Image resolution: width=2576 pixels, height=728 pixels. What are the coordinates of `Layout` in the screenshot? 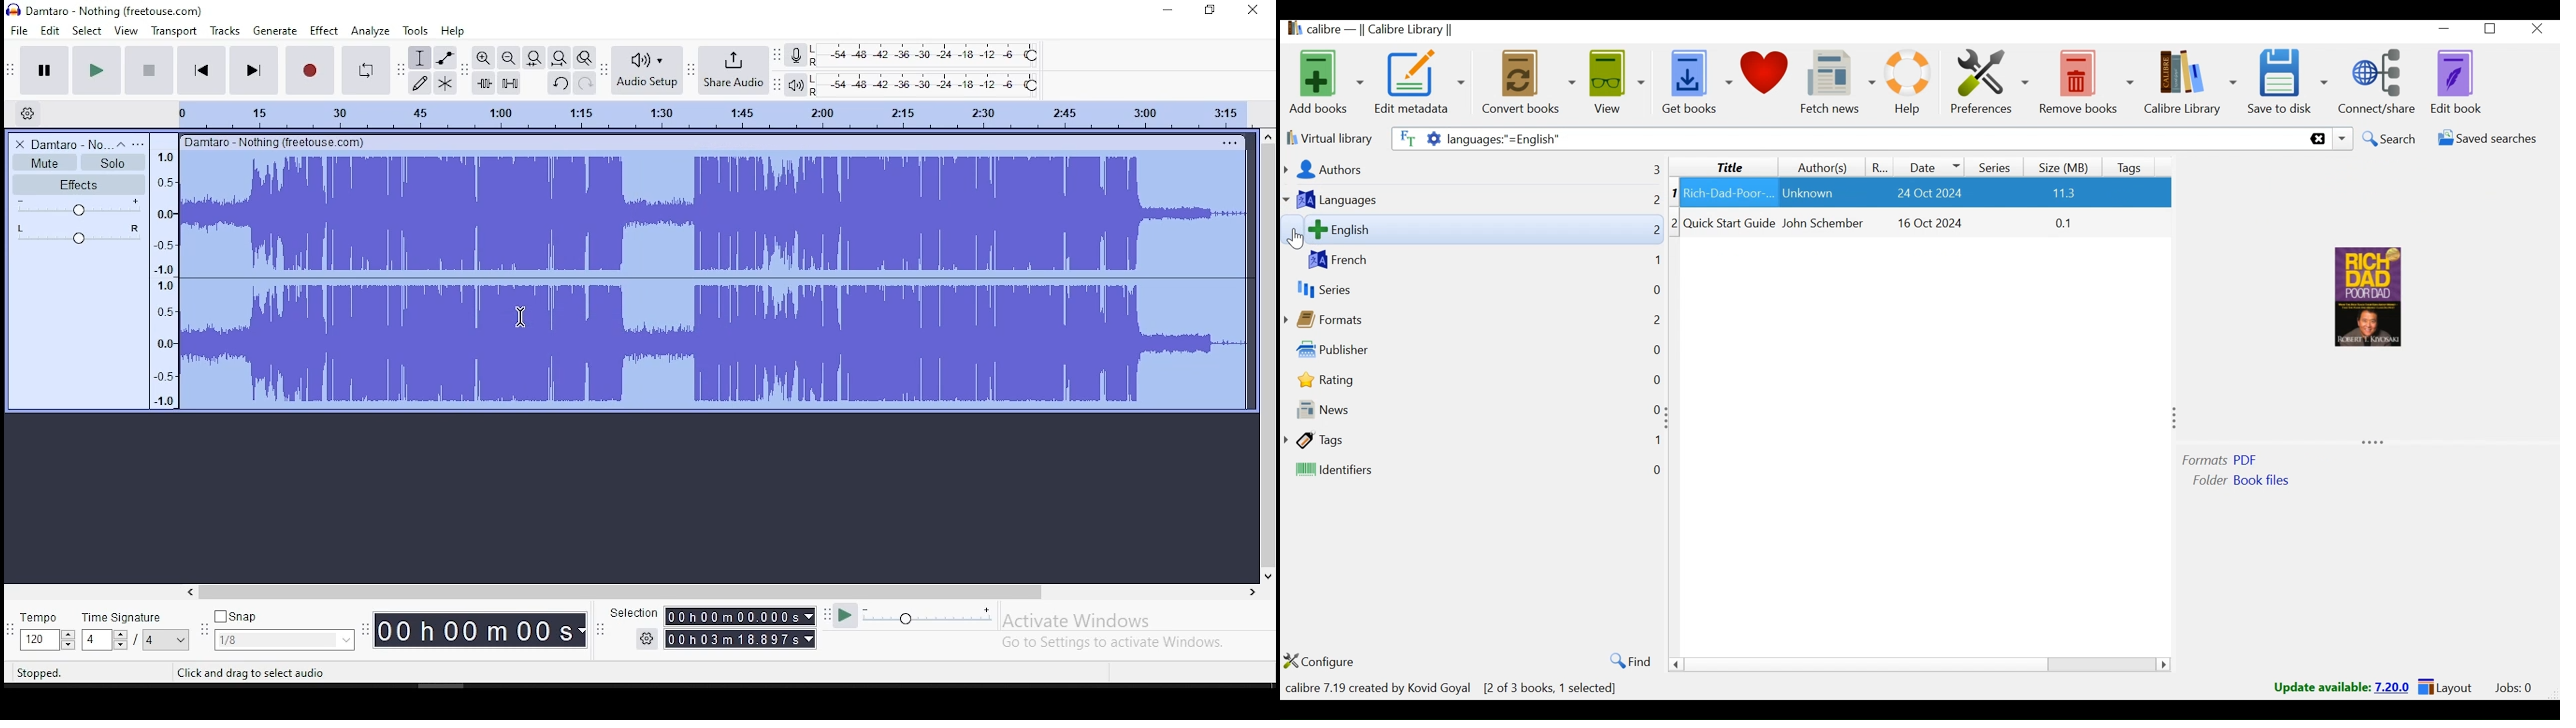 It's located at (2445, 688).